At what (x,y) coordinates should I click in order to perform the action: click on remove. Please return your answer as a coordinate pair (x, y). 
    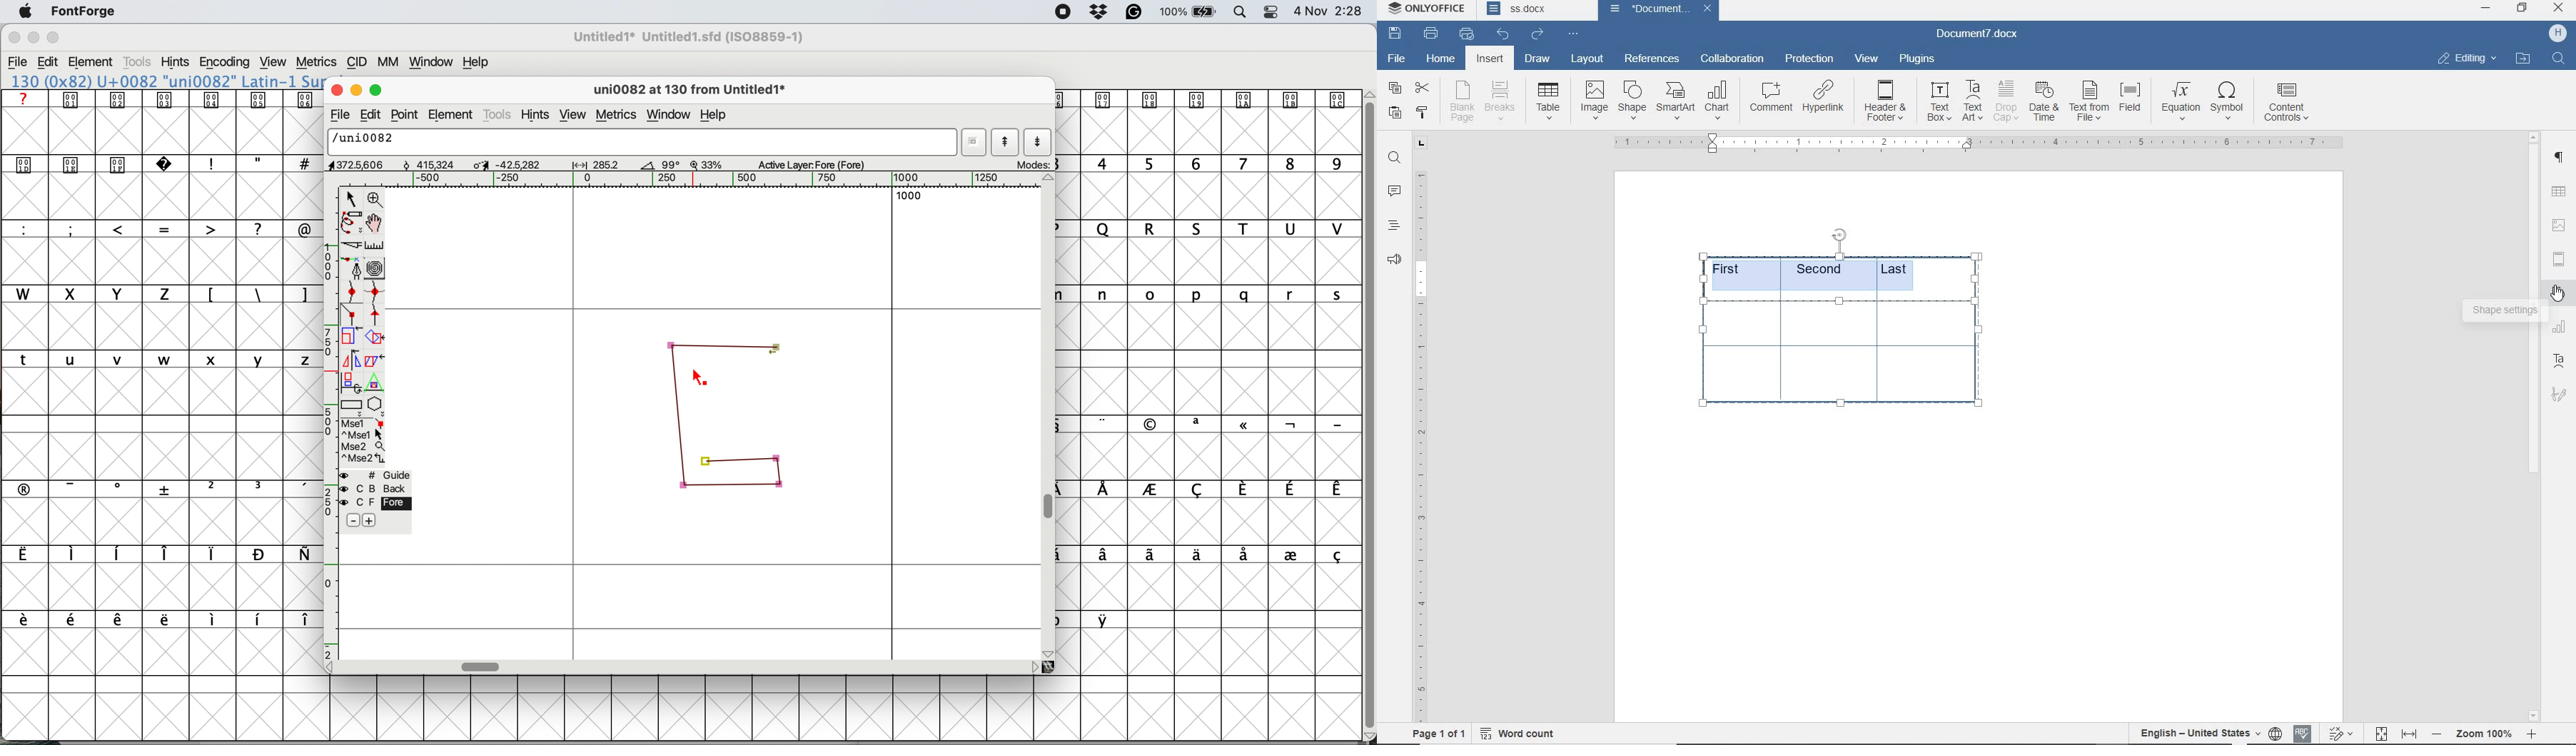
    Looking at the image, I should click on (355, 521).